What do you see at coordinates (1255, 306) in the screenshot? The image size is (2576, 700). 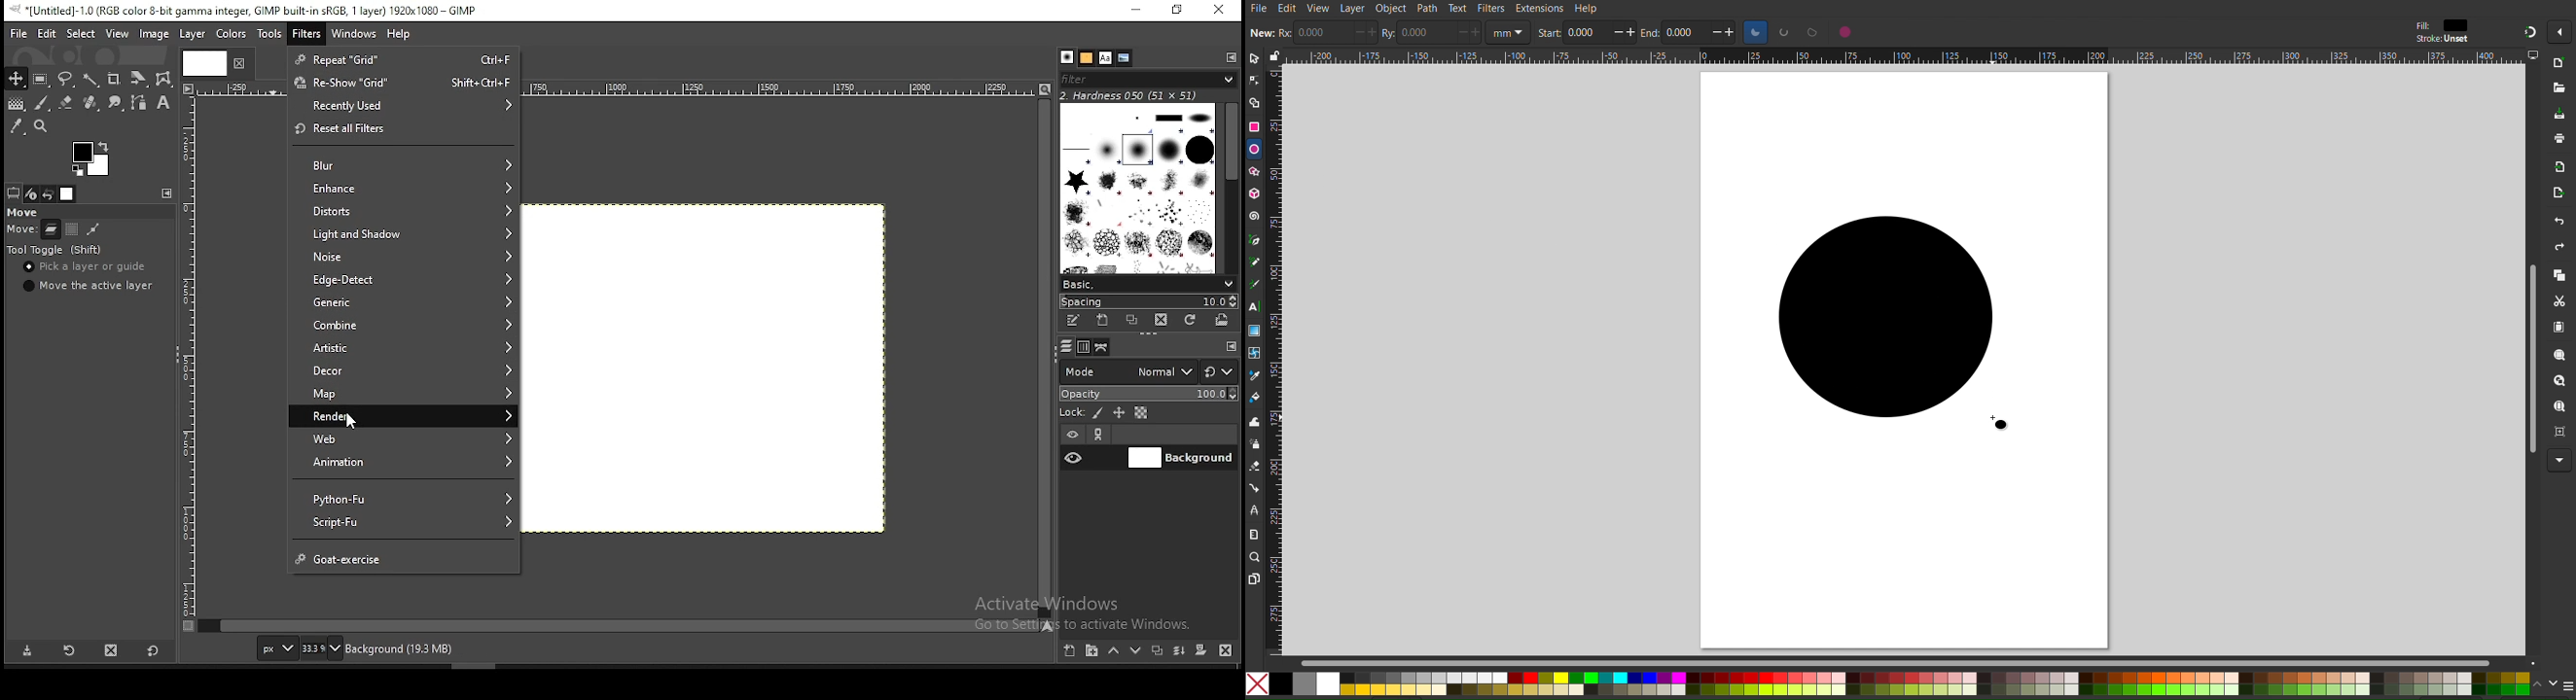 I see `Text Tool` at bounding box center [1255, 306].